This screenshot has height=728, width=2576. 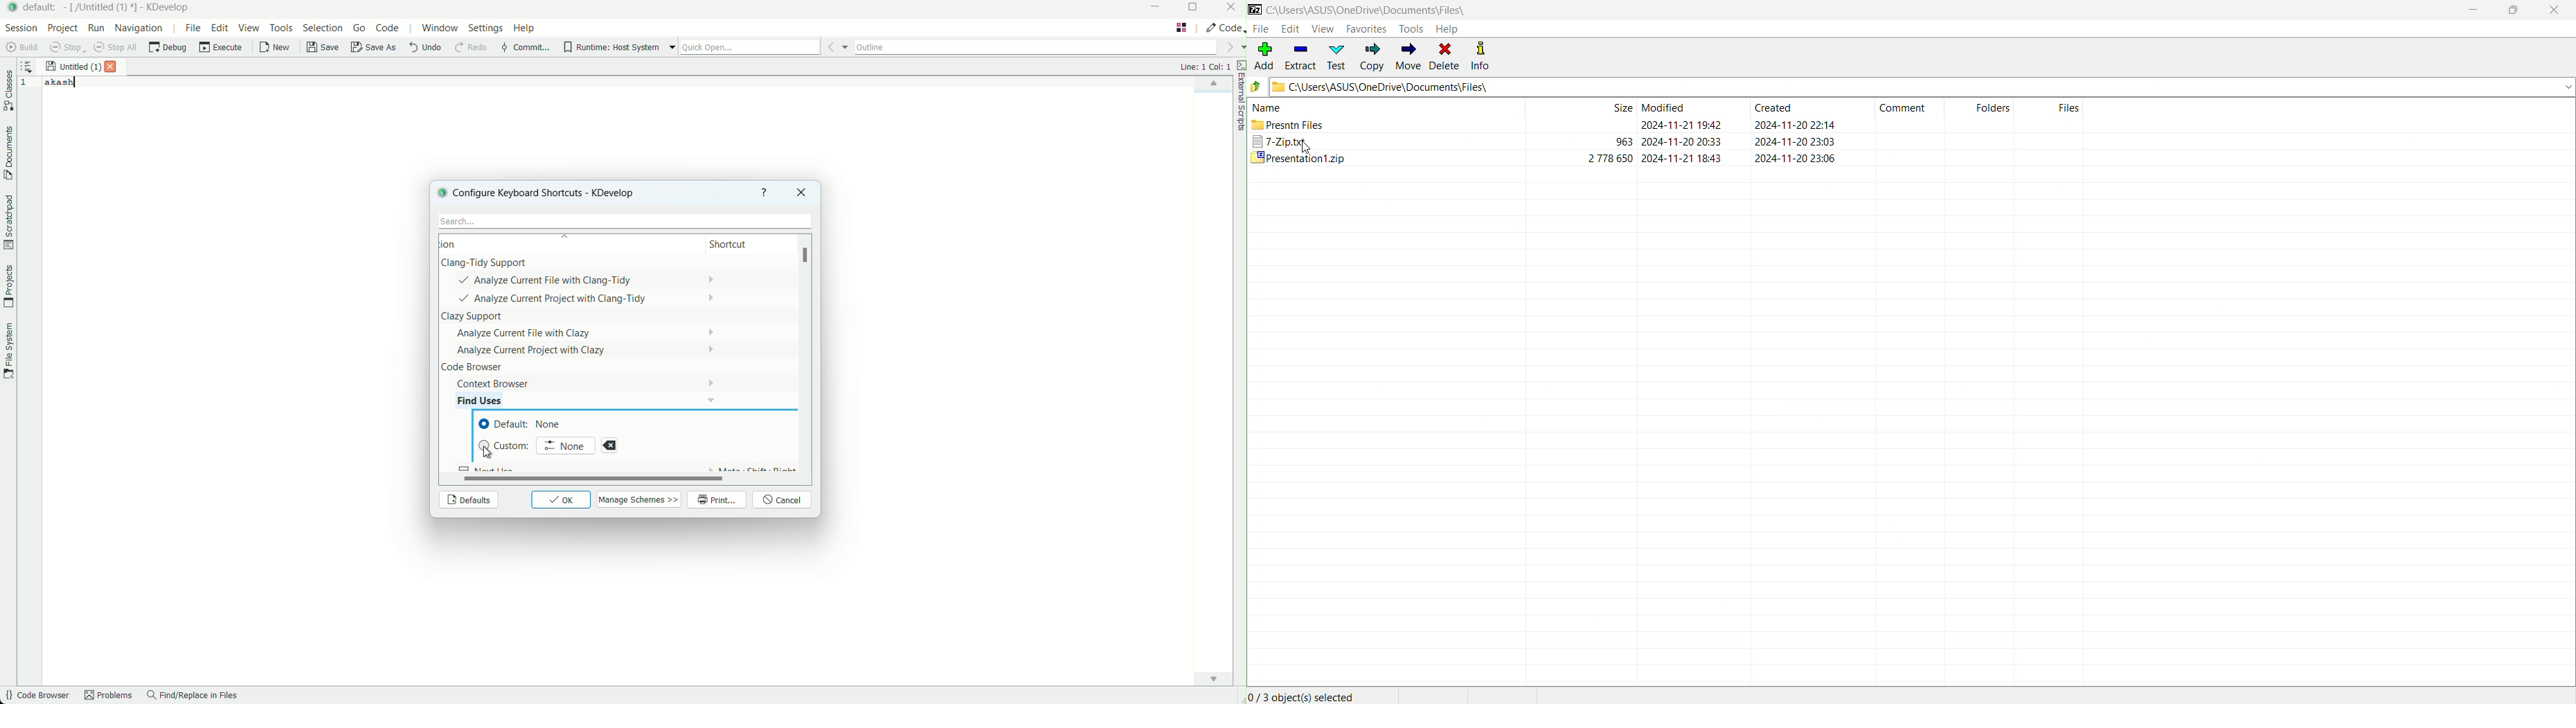 What do you see at coordinates (1682, 141) in the screenshot?
I see `modified date & time` at bounding box center [1682, 141].